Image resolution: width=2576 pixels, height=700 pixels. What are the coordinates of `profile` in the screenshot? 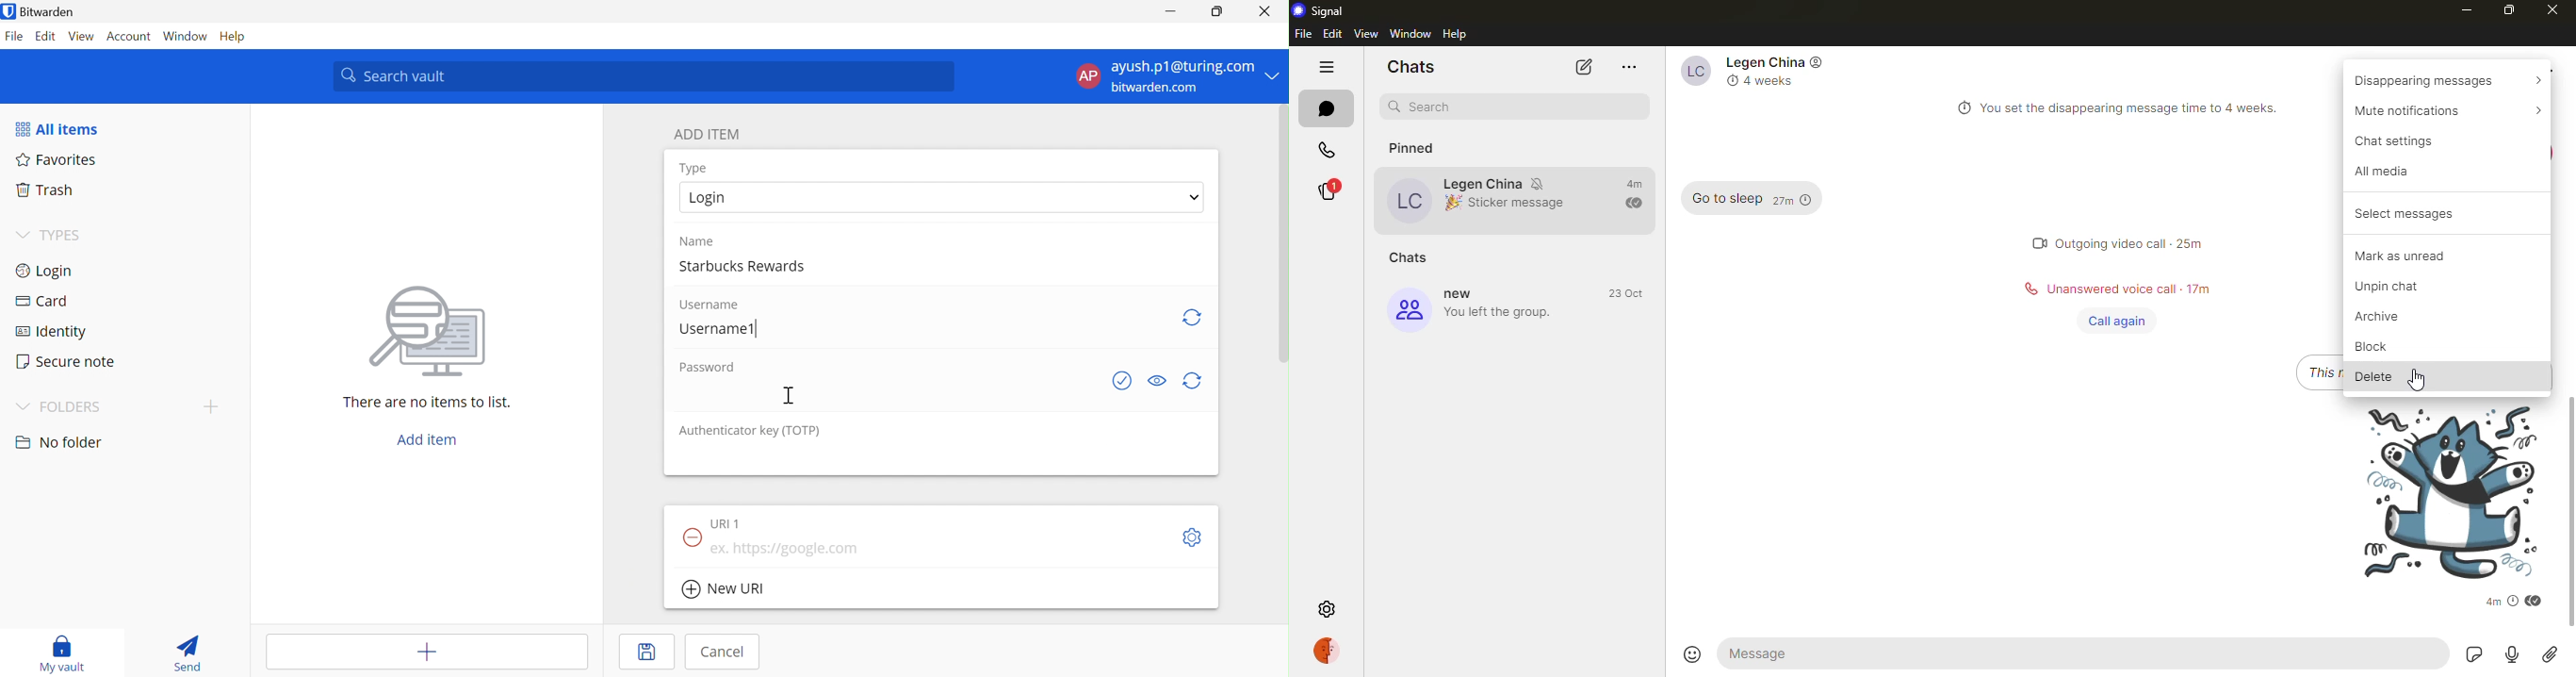 It's located at (1410, 199).